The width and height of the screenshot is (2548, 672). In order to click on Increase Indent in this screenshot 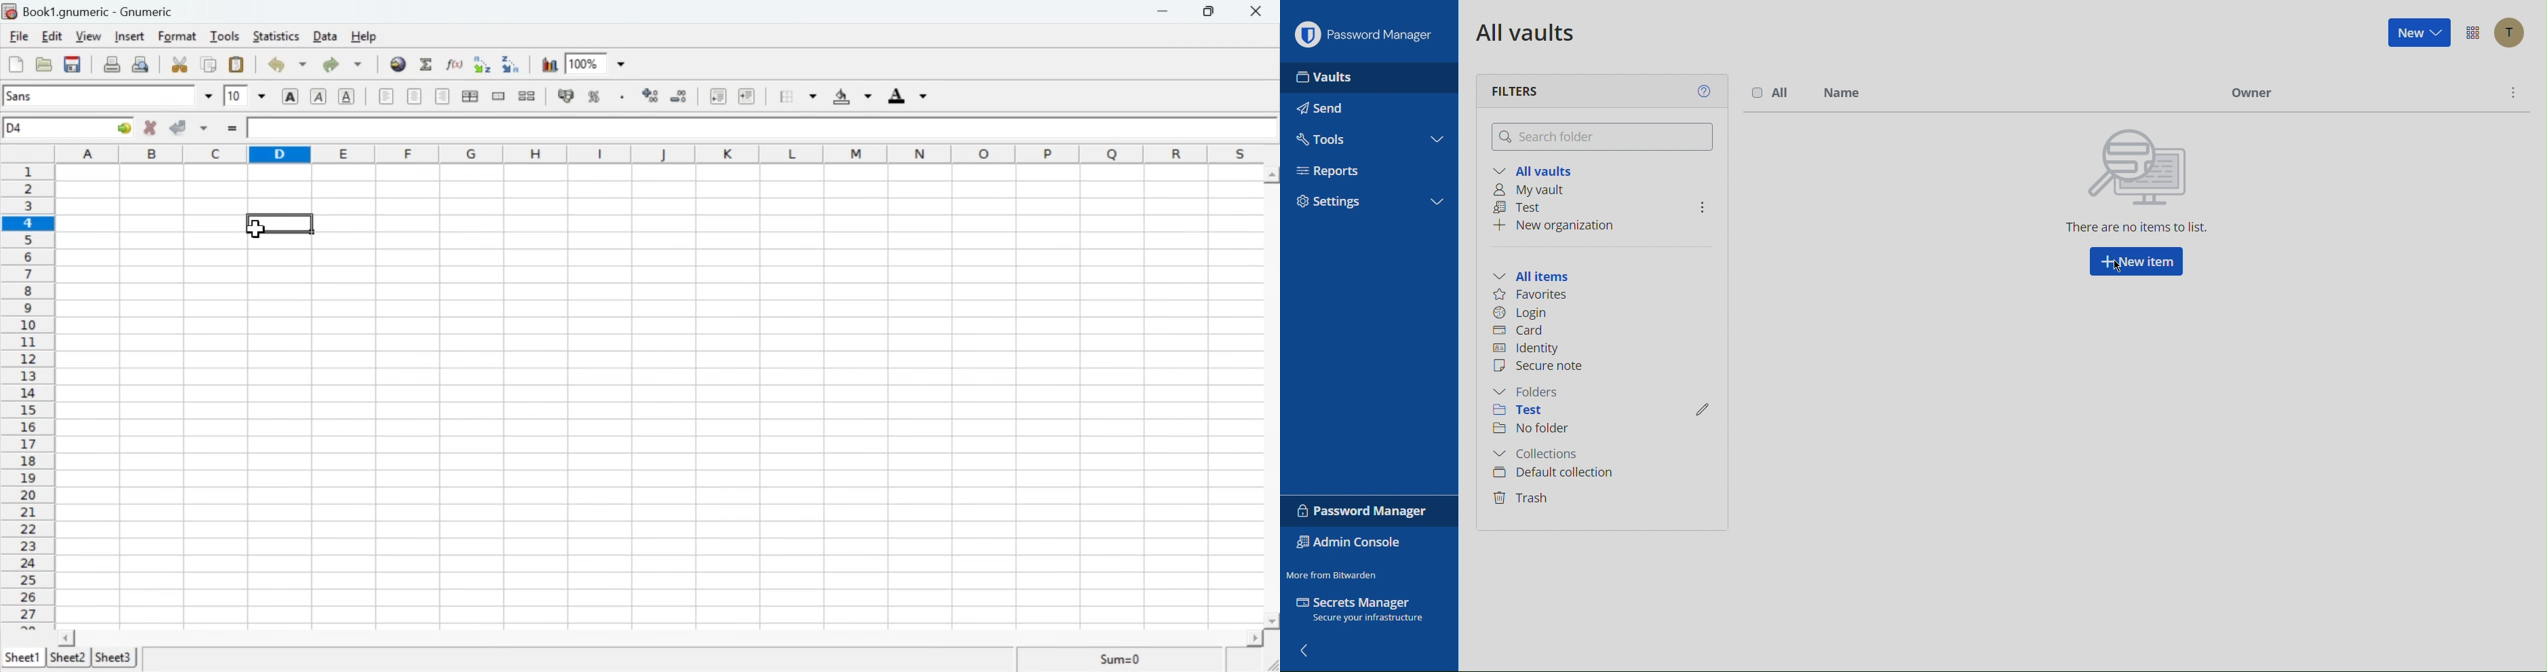, I will do `click(747, 95)`.